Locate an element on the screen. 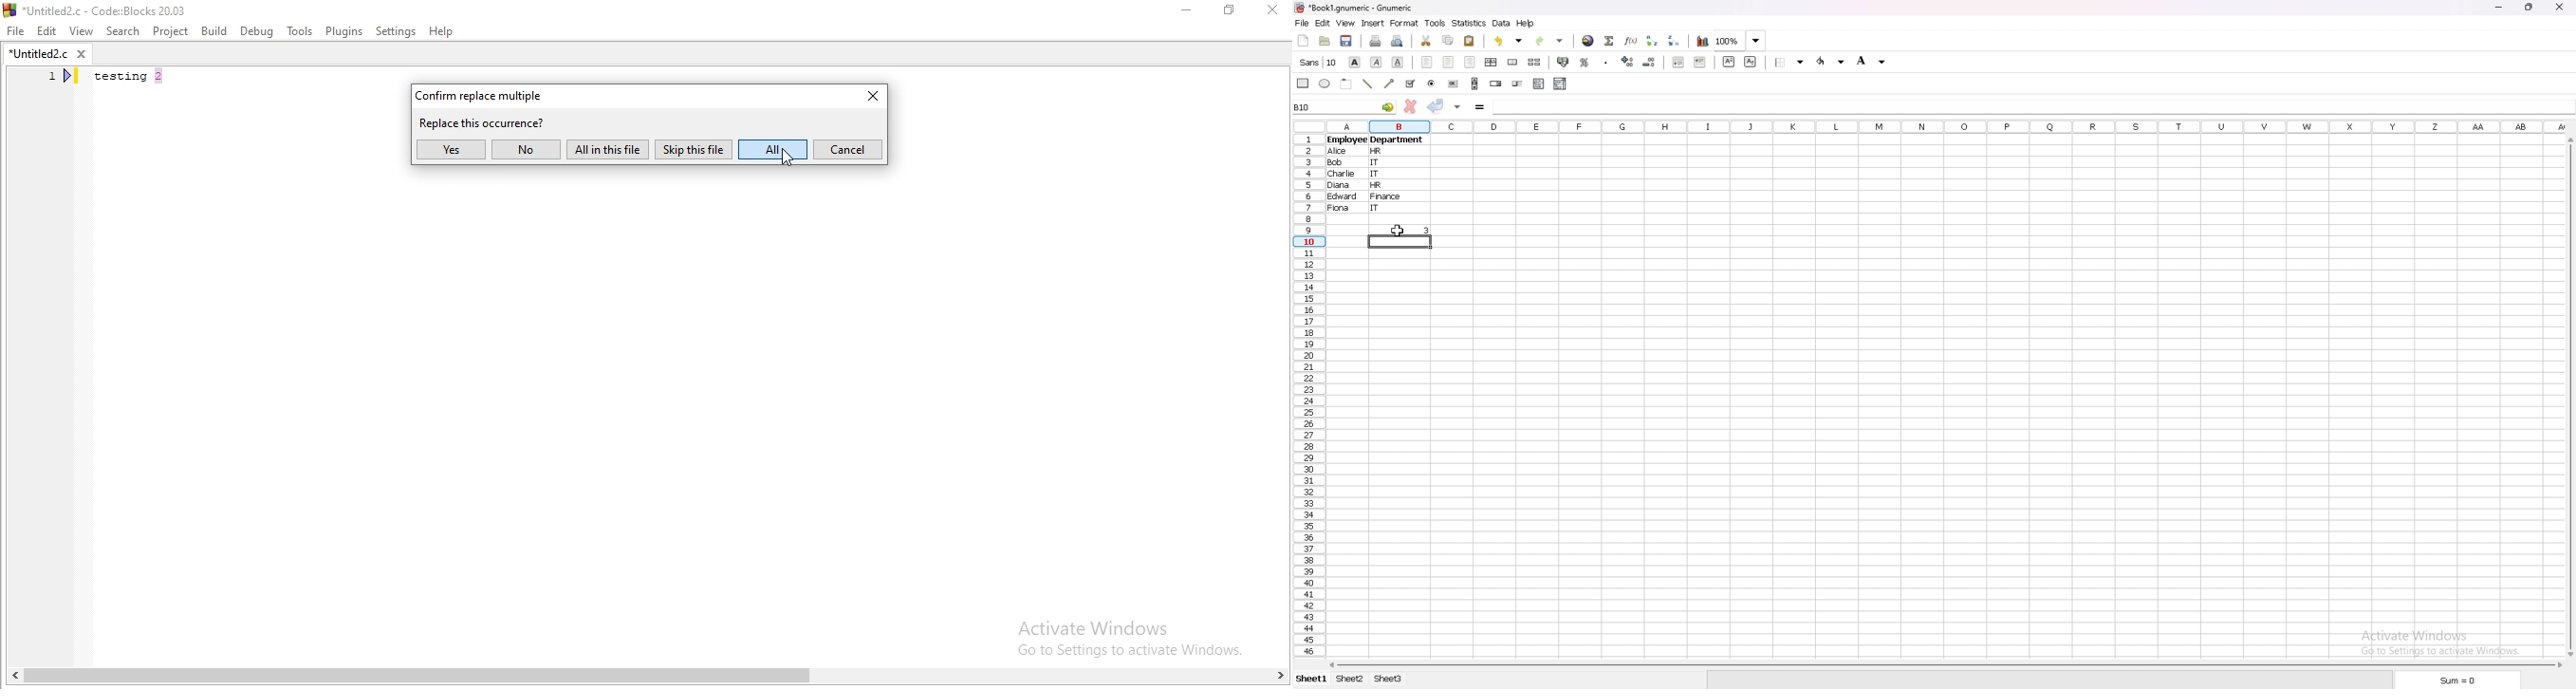 The height and width of the screenshot is (700, 2576). employee is located at coordinates (1346, 140).